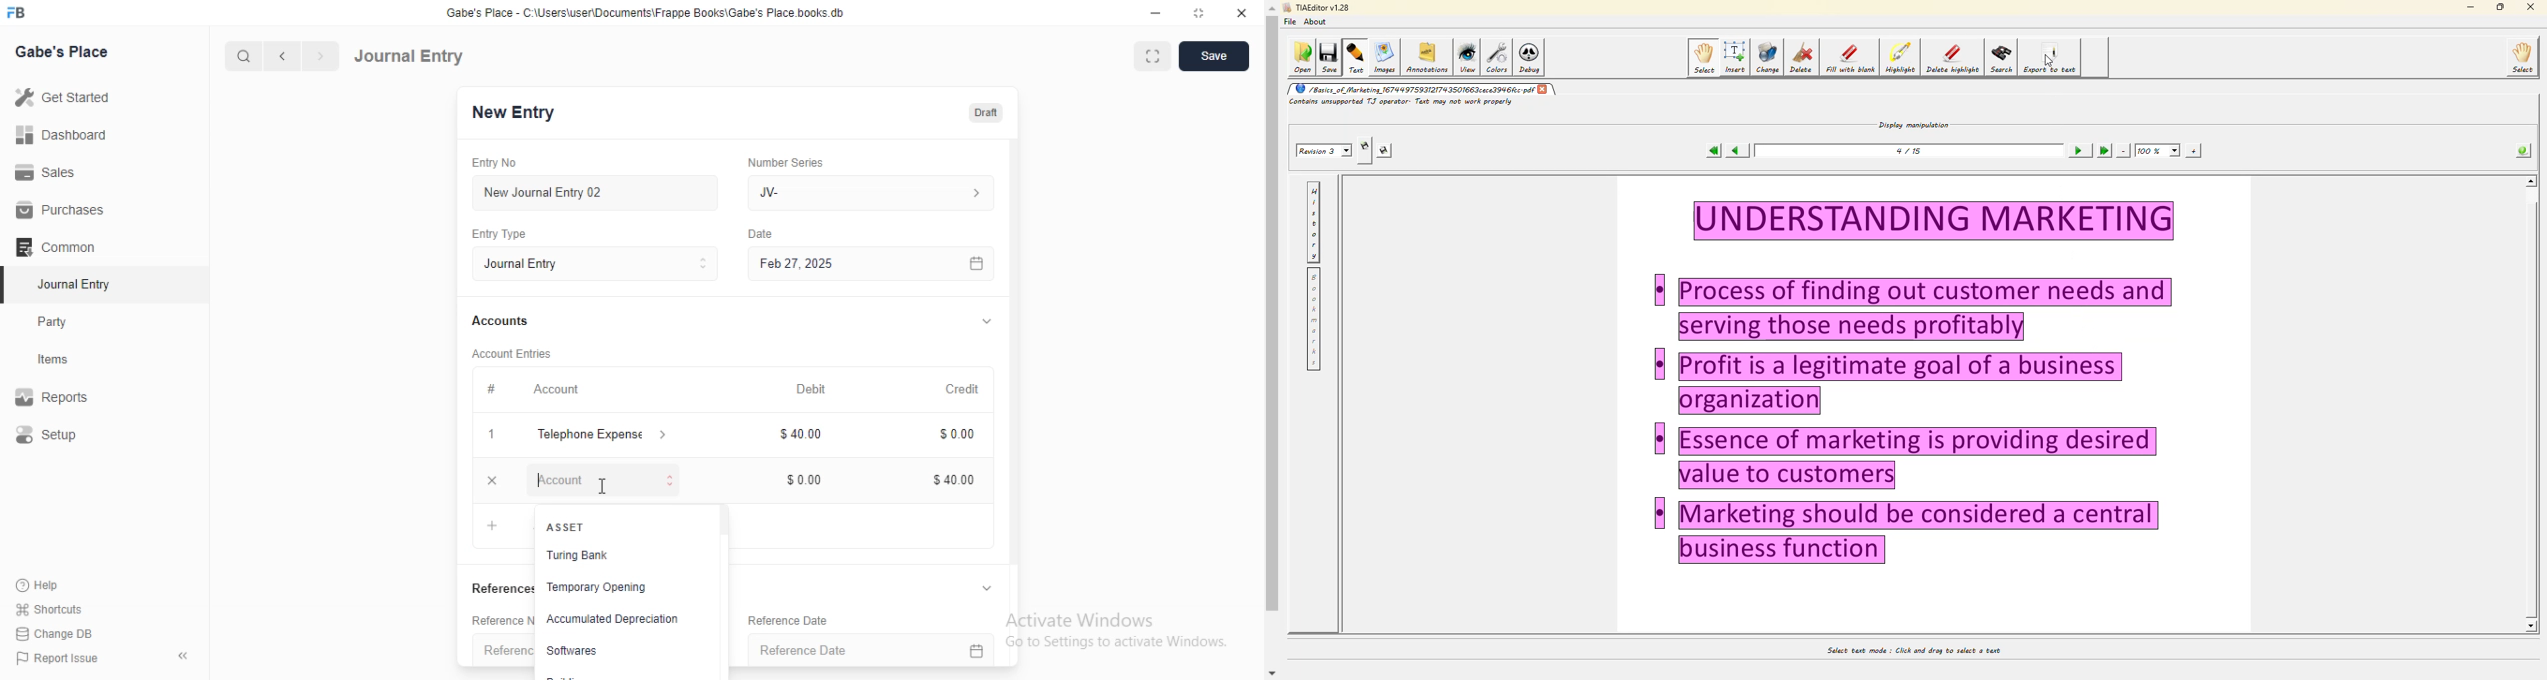  I want to click on zoom in, so click(2194, 150).